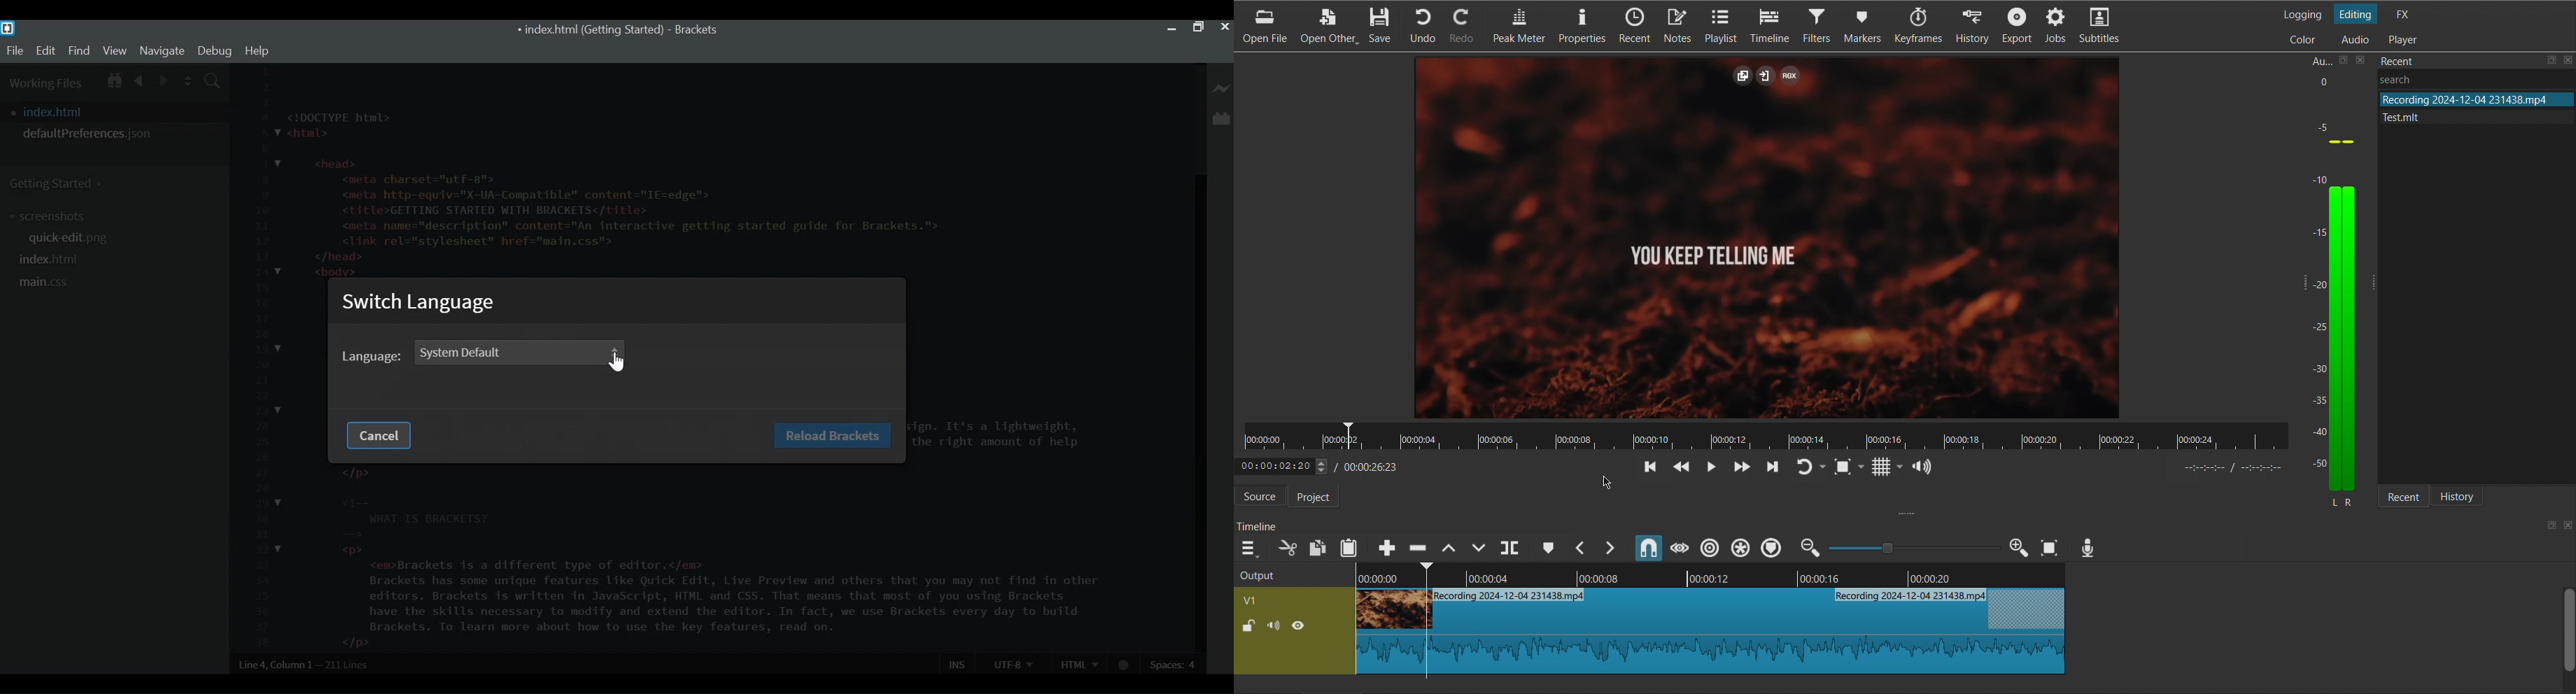  What do you see at coordinates (260, 358) in the screenshot?
I see `line number` at bounding box center [260, 358].